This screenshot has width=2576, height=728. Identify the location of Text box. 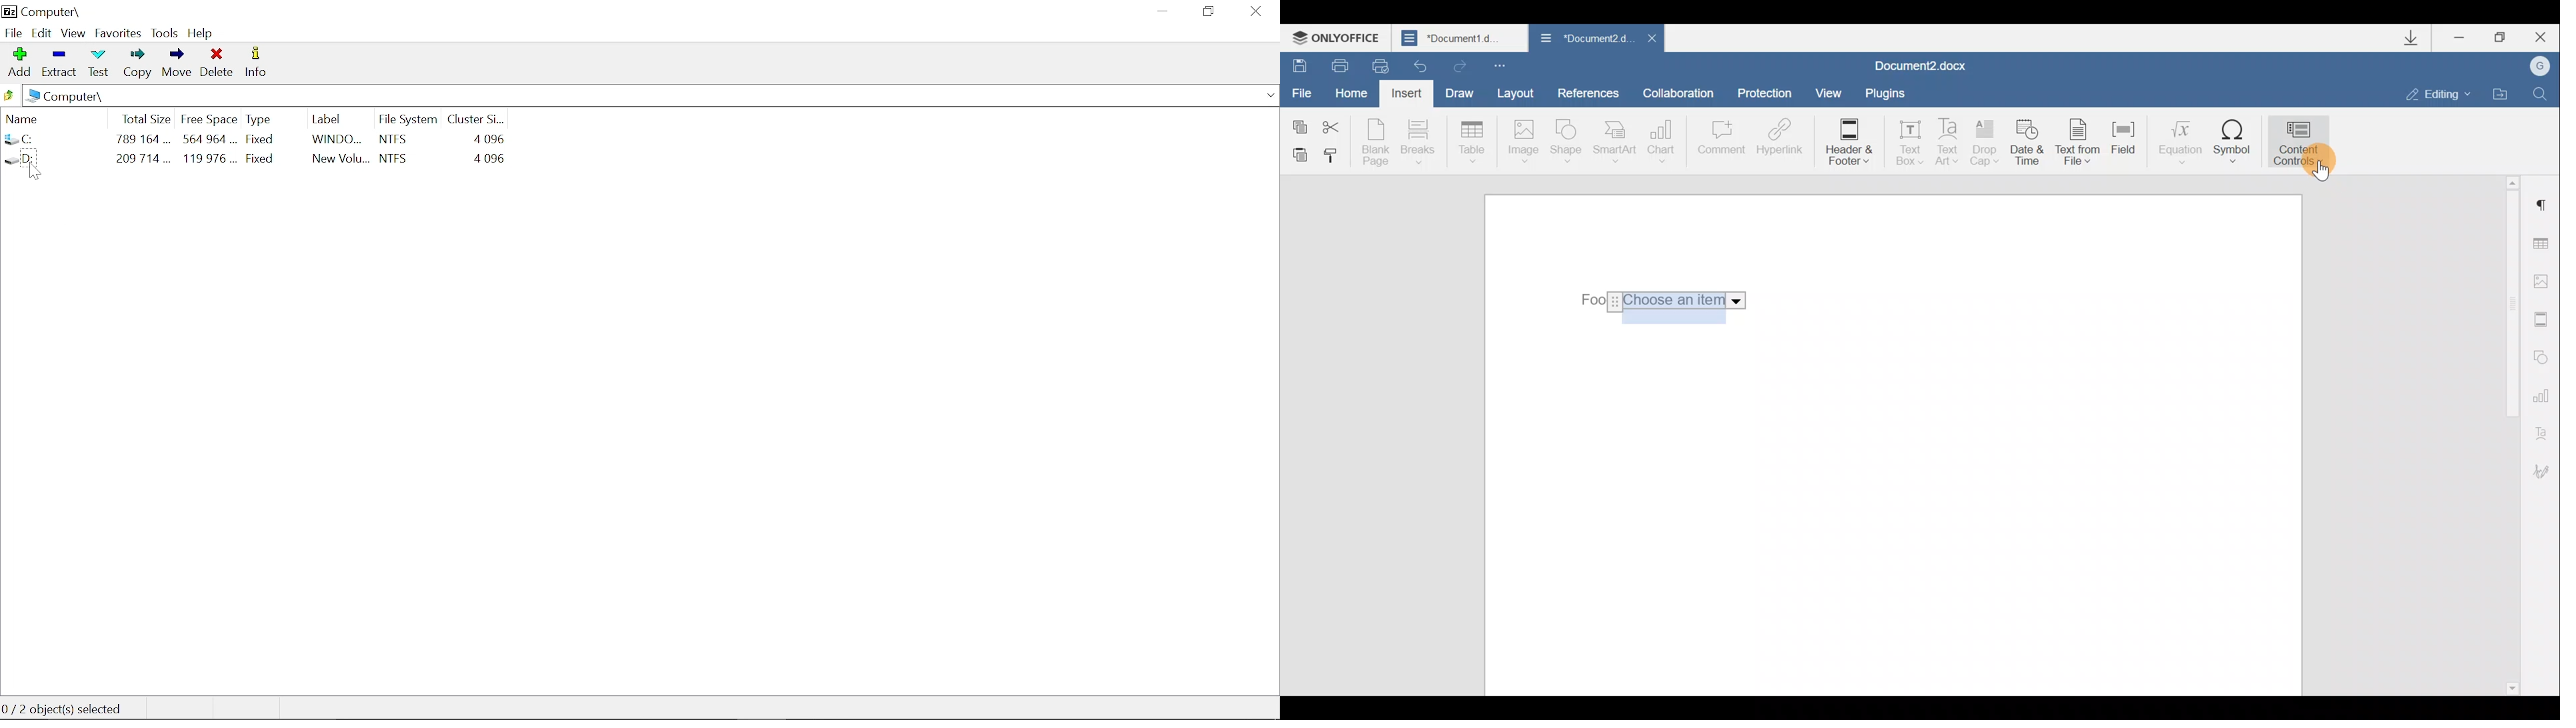
(1905, 145).